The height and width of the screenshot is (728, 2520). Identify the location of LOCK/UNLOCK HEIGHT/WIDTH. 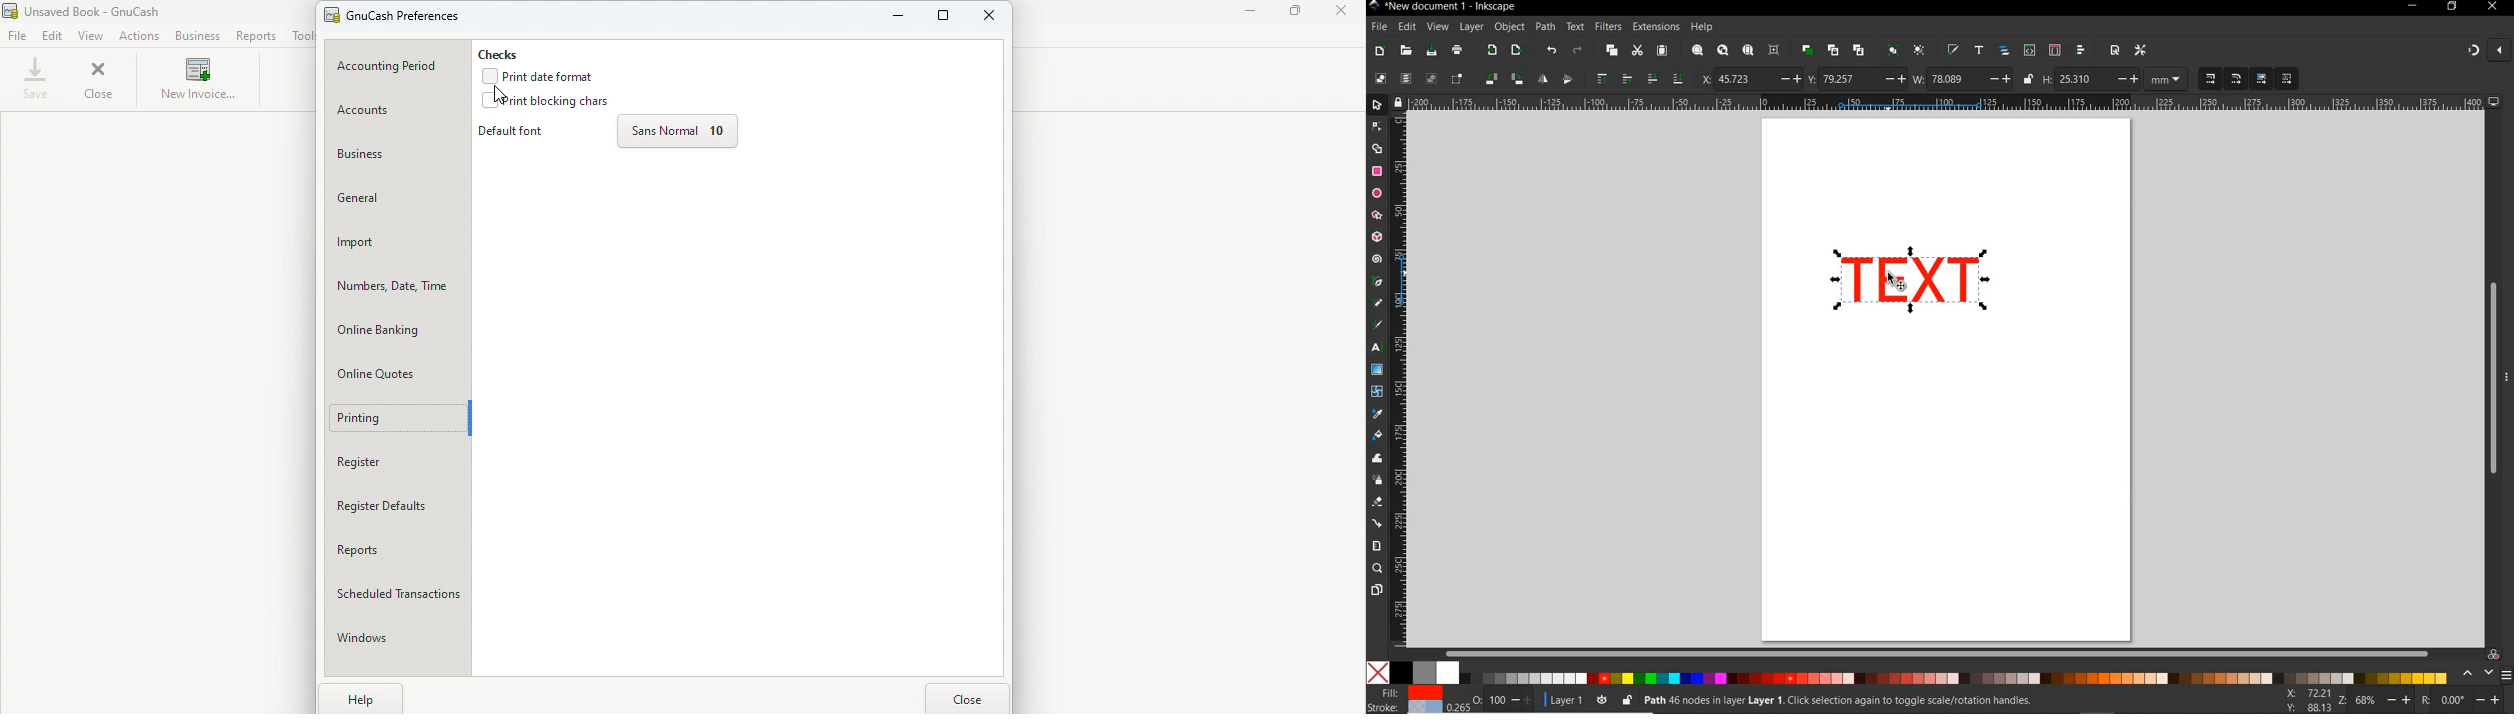
(2029, 79).